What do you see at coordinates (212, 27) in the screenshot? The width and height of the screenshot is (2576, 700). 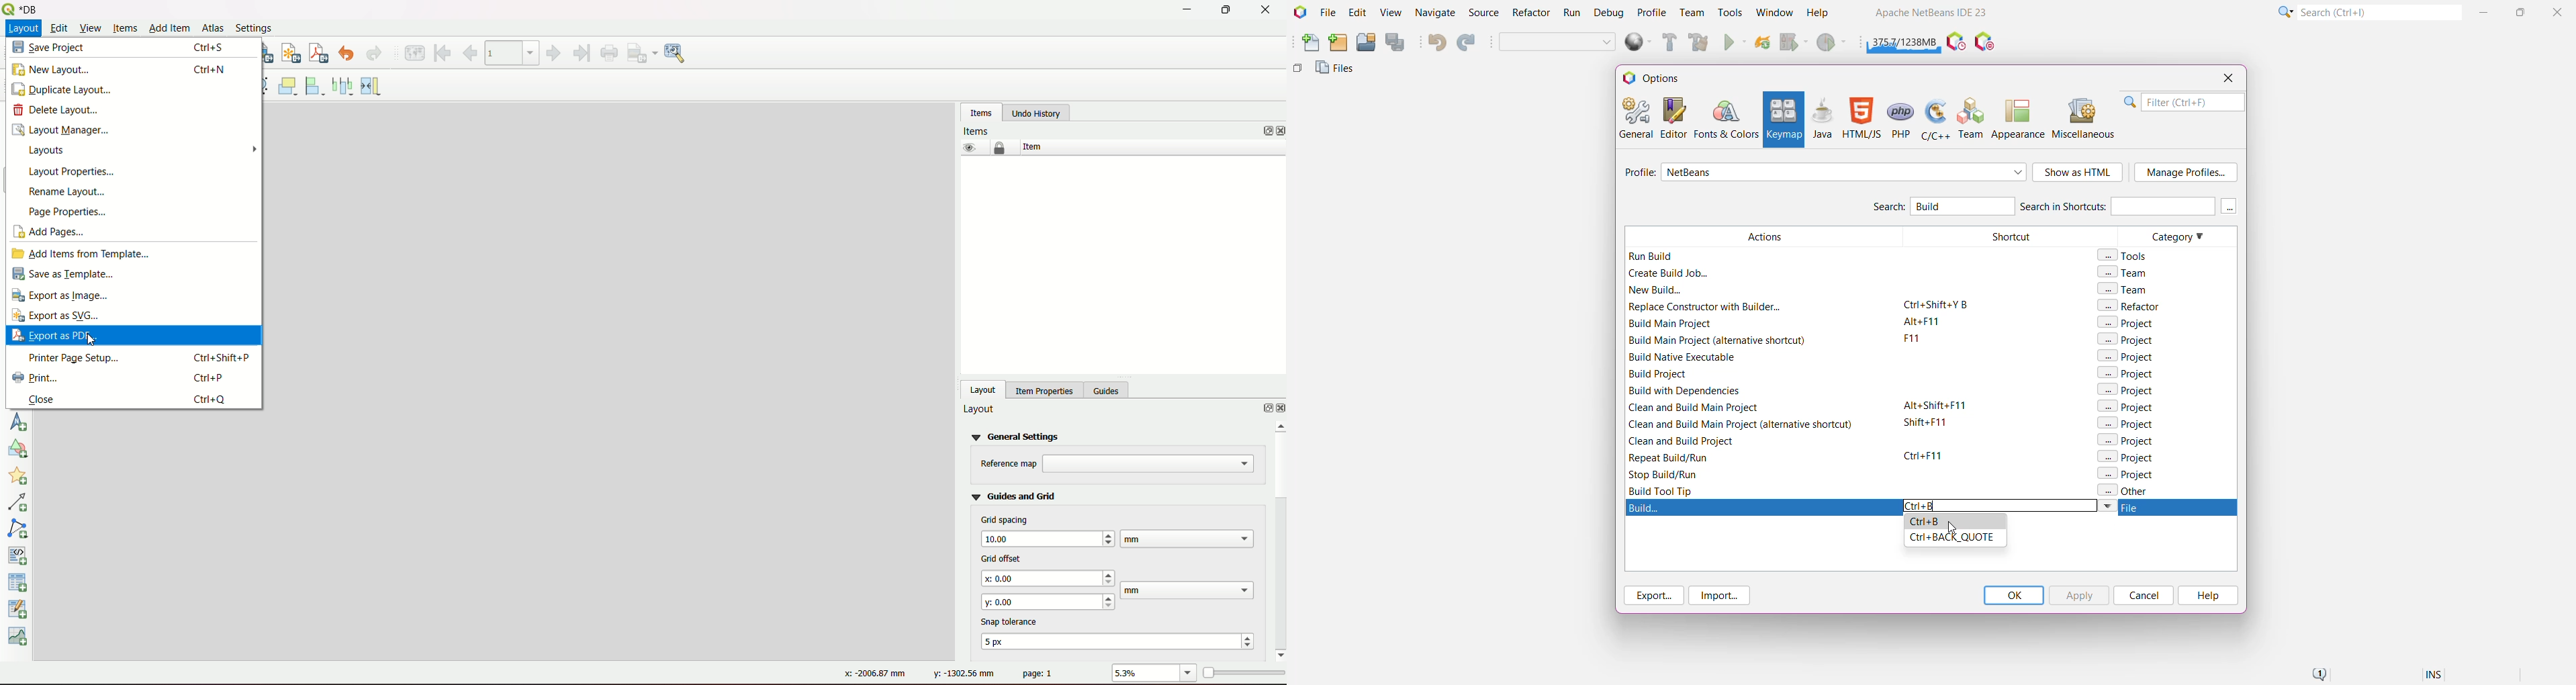 I see `Atlas` at bounding box center [212, 27].